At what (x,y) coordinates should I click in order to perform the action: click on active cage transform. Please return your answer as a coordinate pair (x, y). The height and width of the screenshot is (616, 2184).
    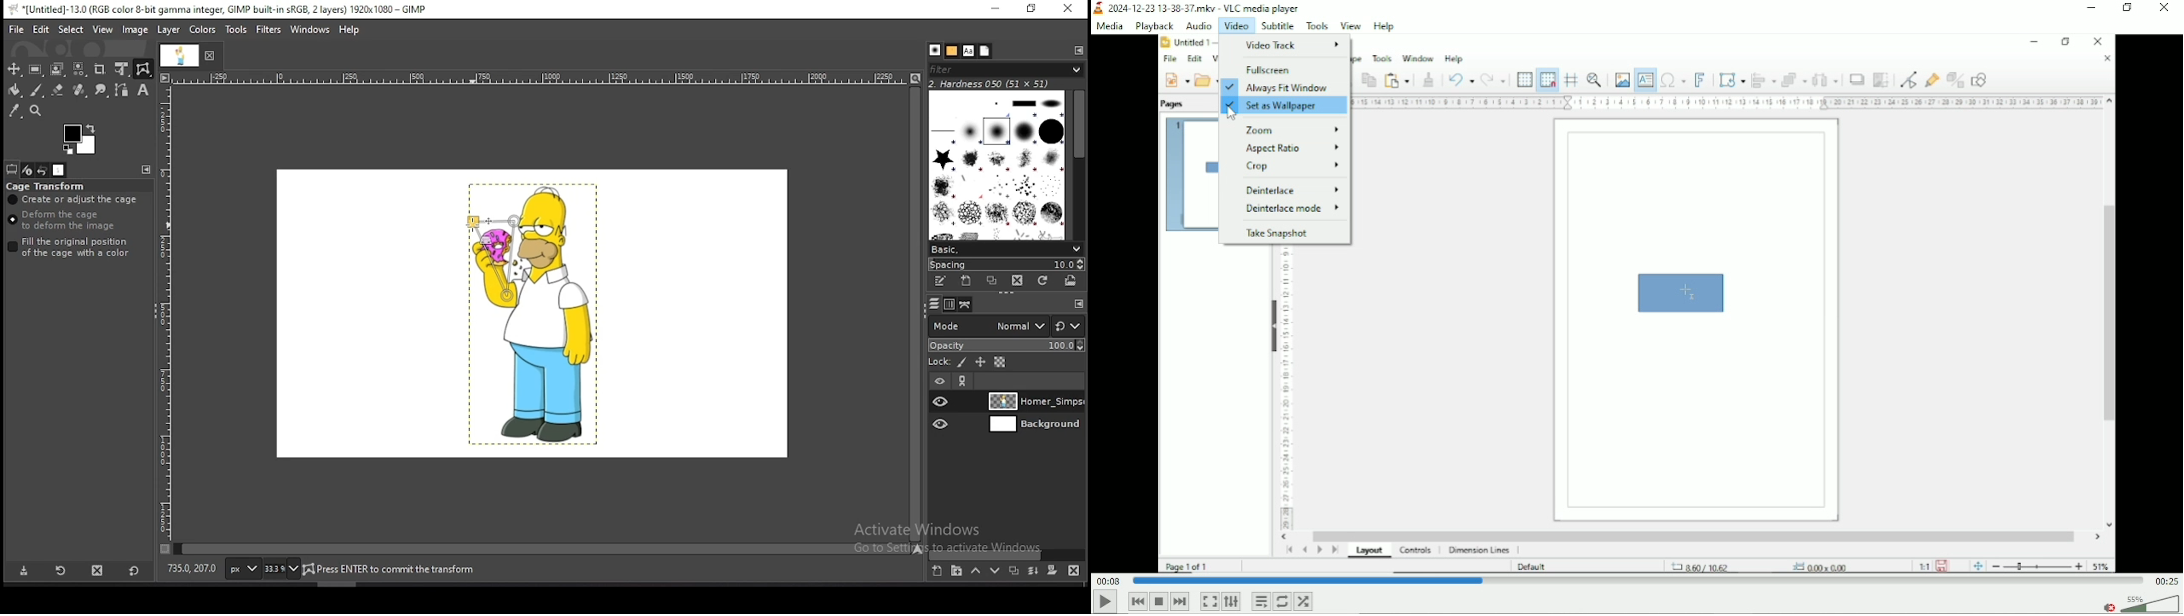
    Looking at the image, I should click on (495, 258).